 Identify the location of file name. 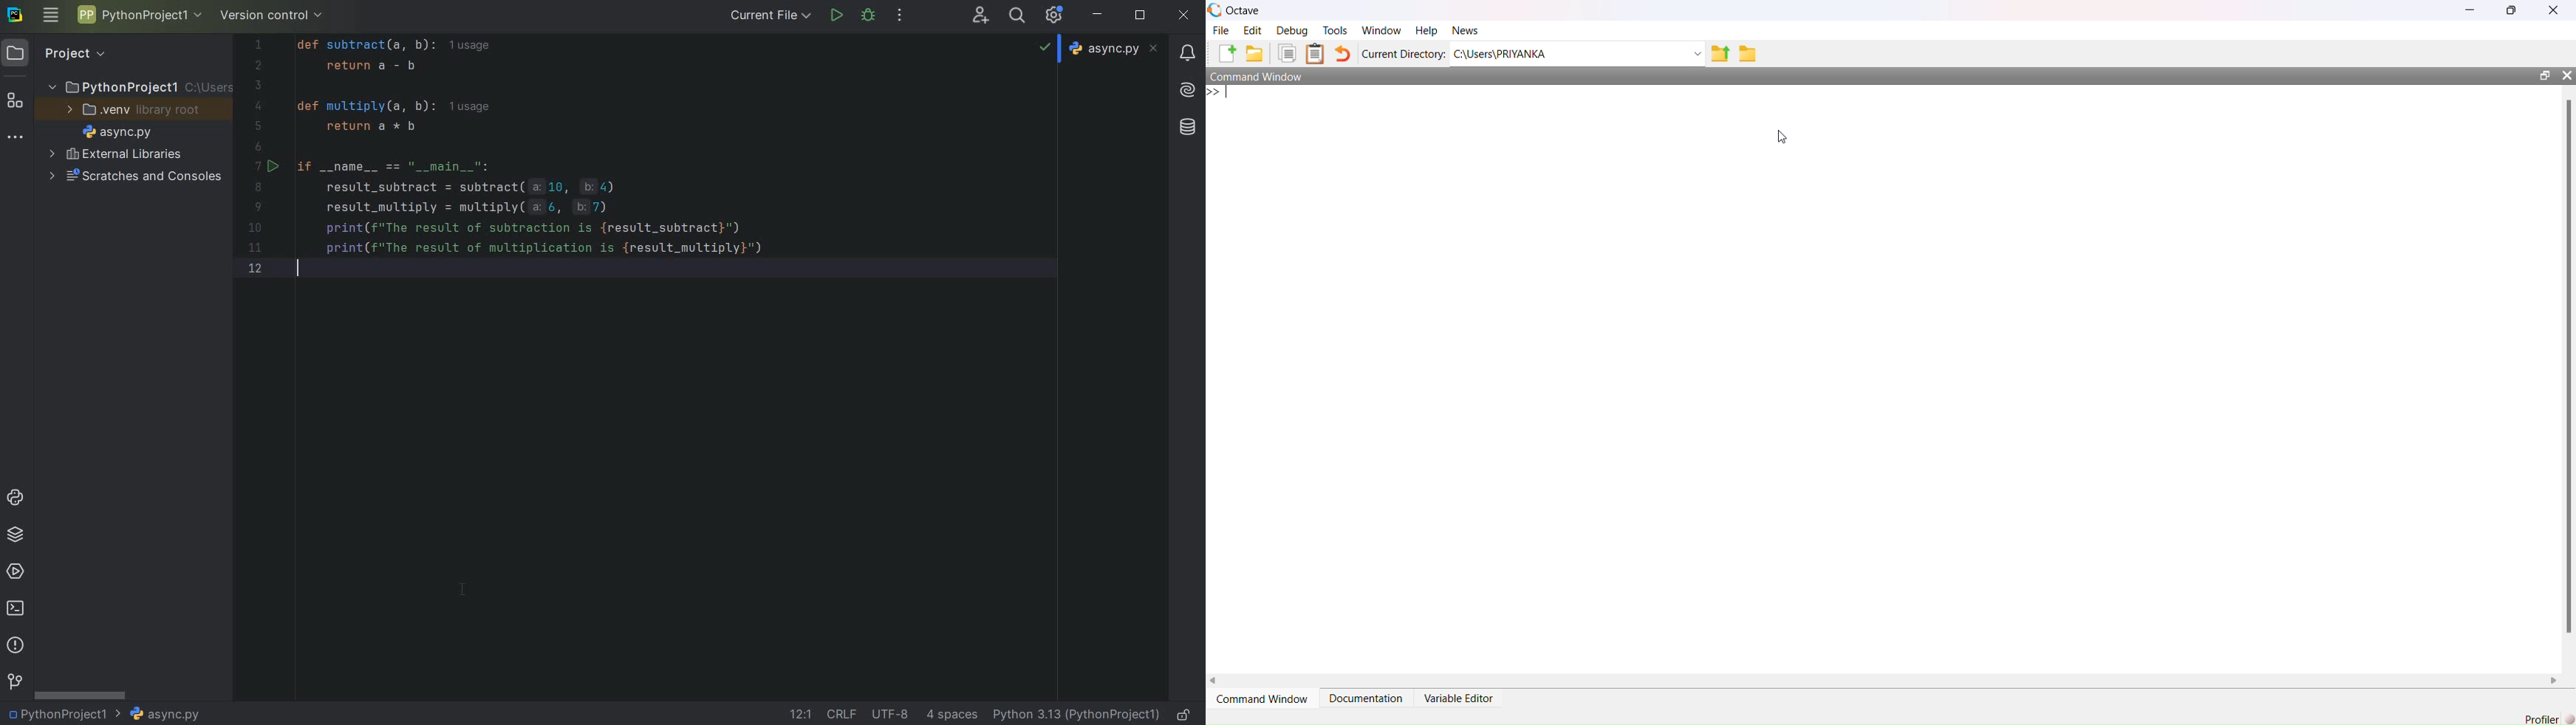
(1114, 49).